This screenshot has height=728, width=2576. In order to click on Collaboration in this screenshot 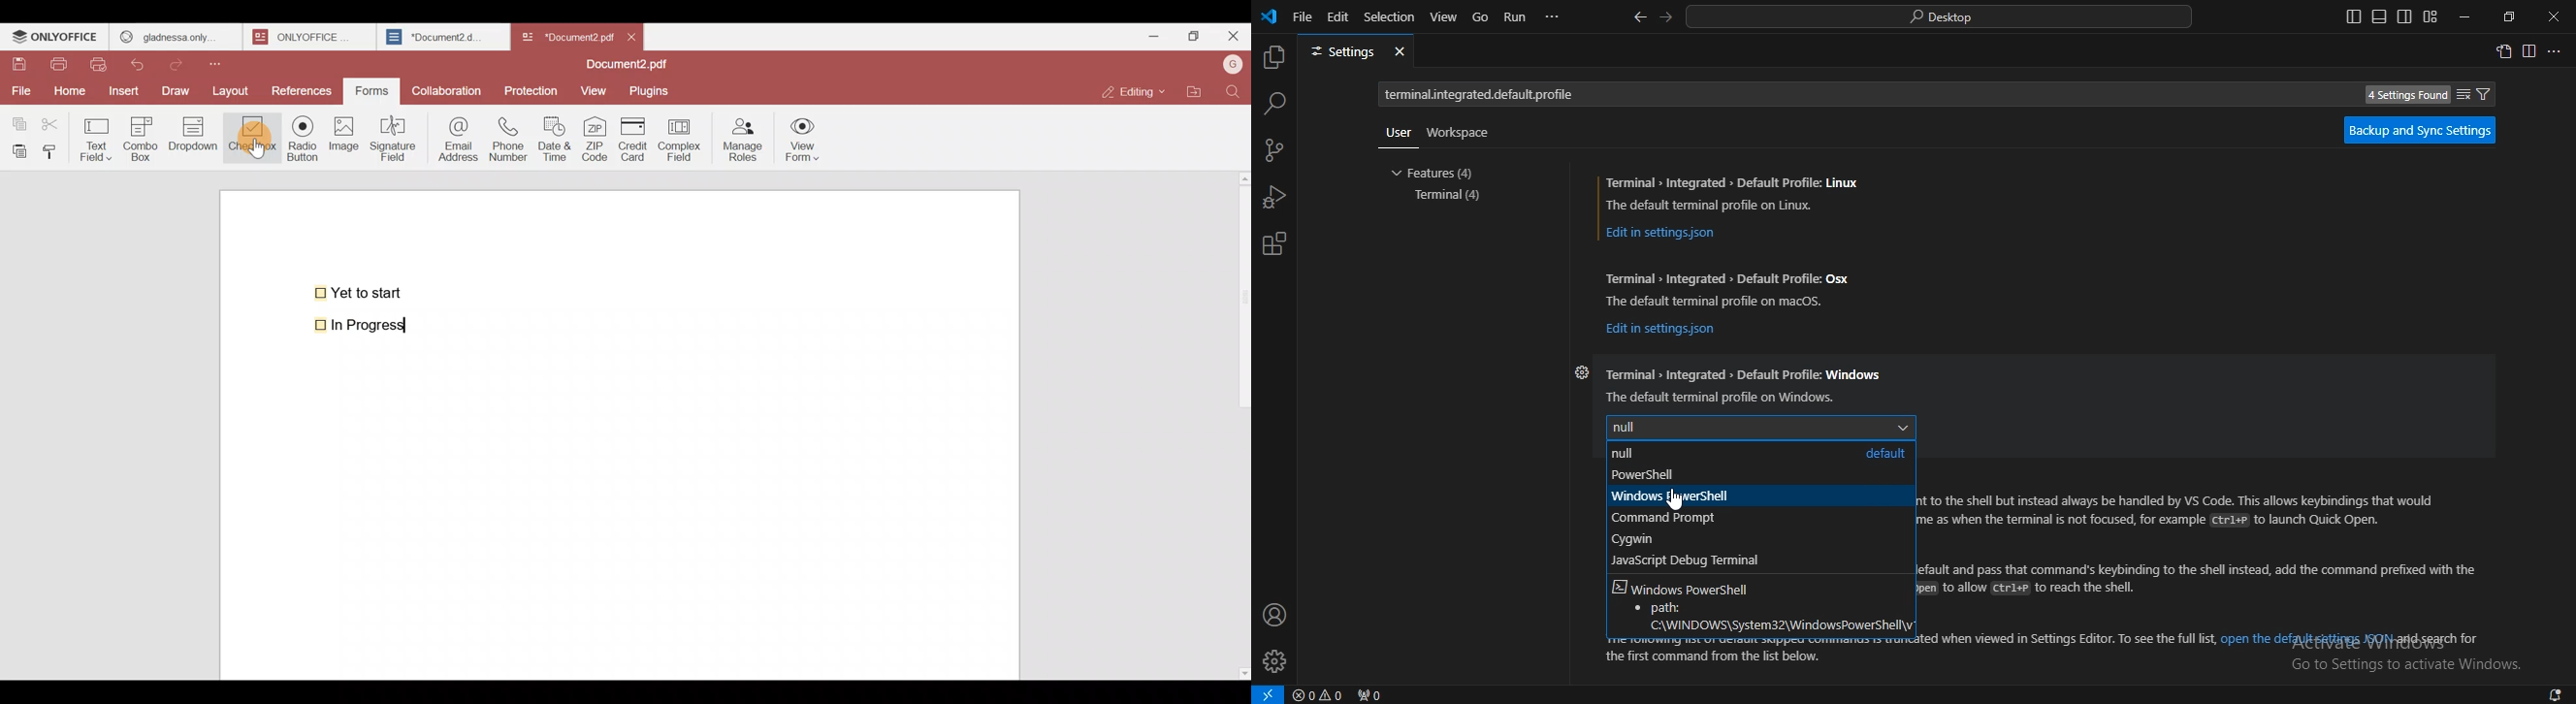, I will do `click(448, 87)`.